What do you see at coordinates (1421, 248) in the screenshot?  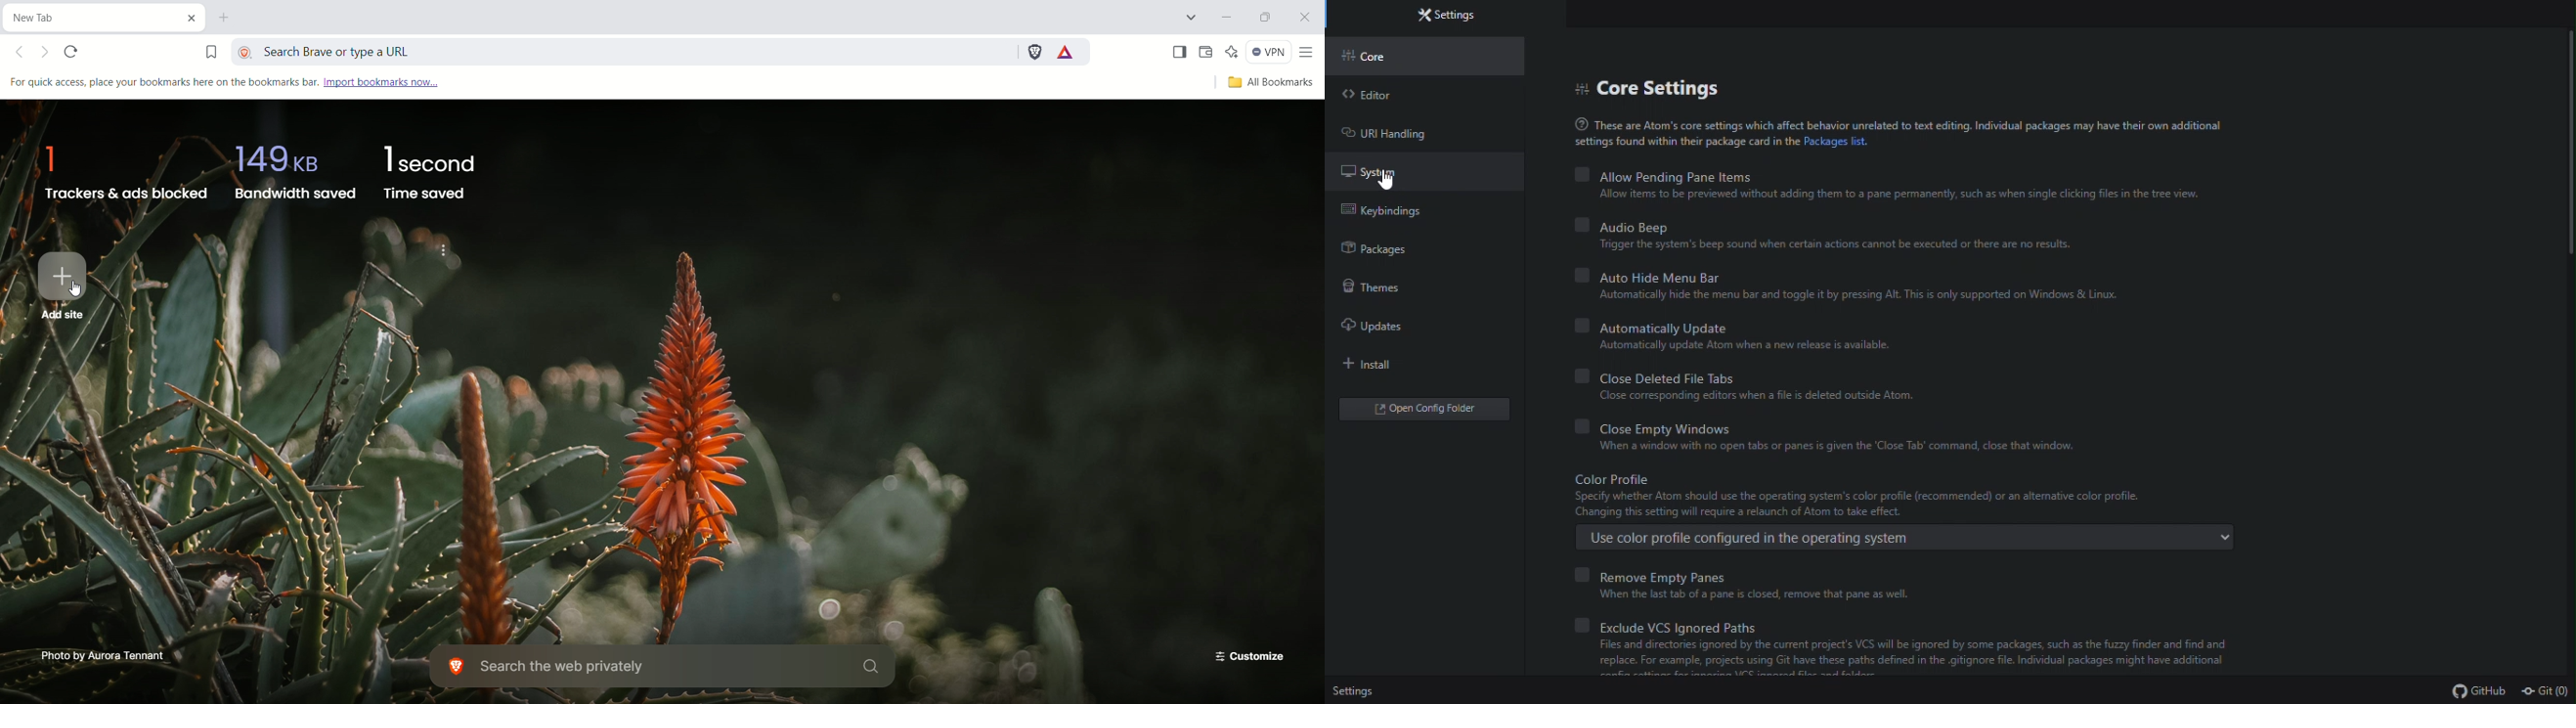 I see `Packages` at bounding box center [1421, 248].